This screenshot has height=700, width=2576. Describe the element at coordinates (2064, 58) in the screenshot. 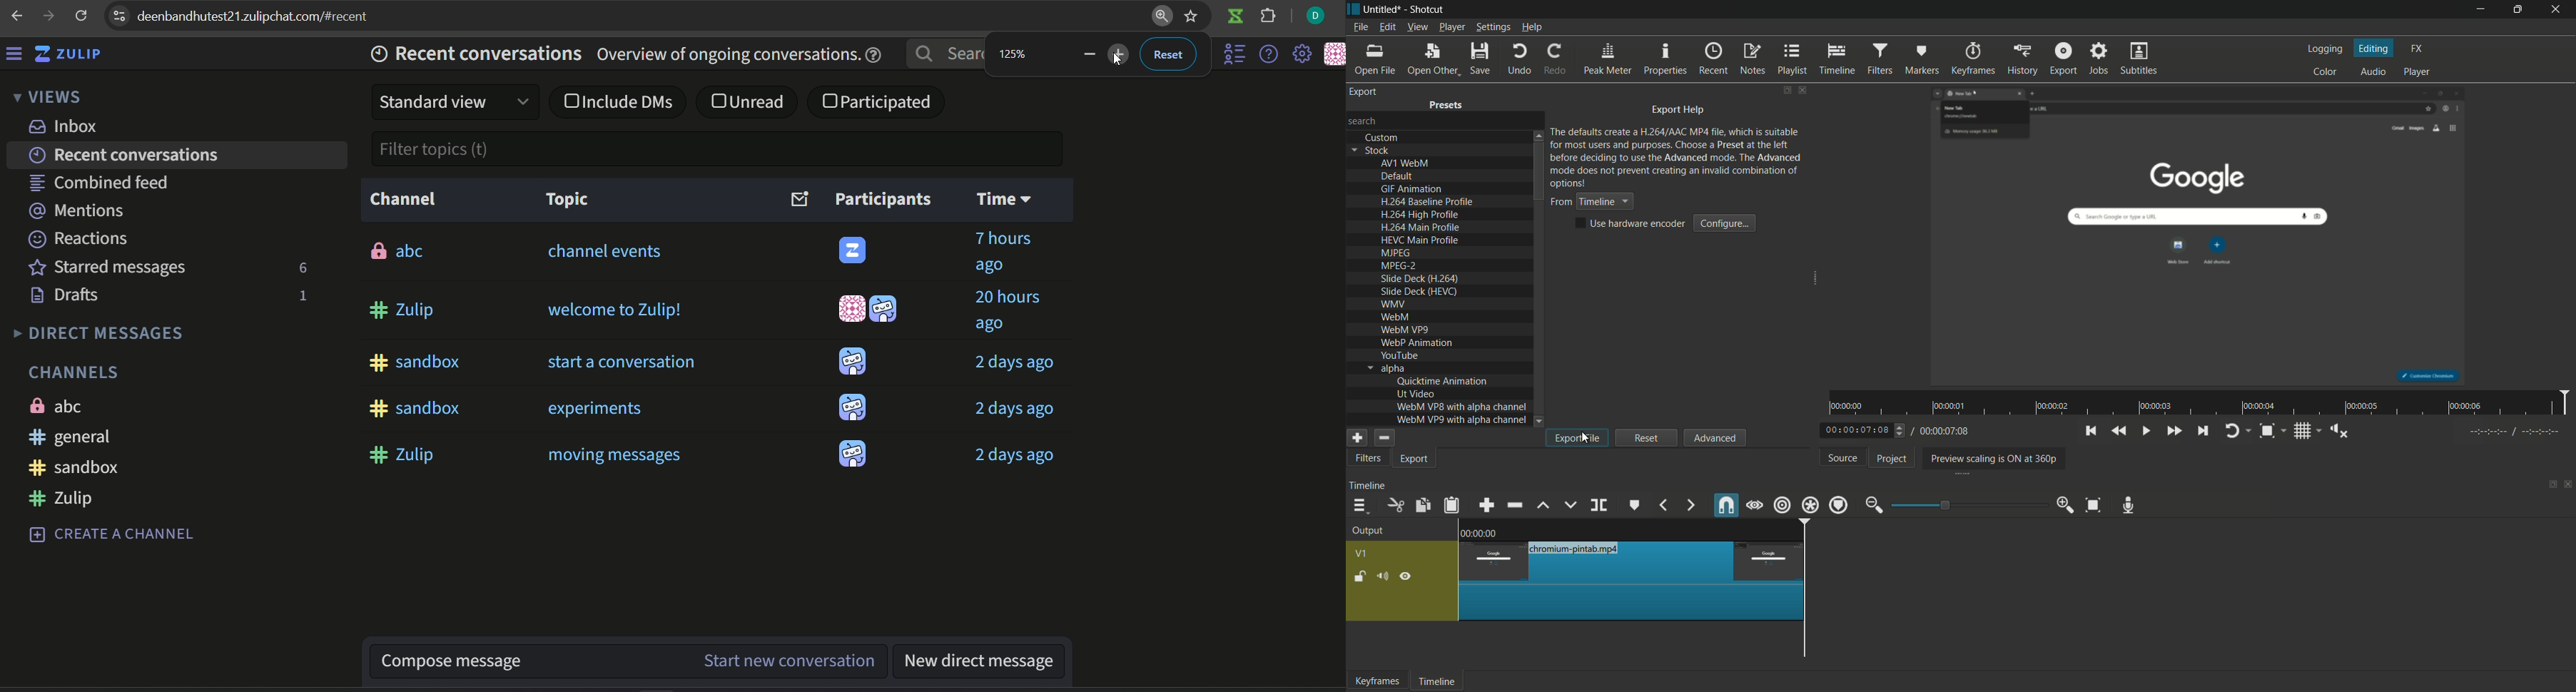

I see `export` at that location.